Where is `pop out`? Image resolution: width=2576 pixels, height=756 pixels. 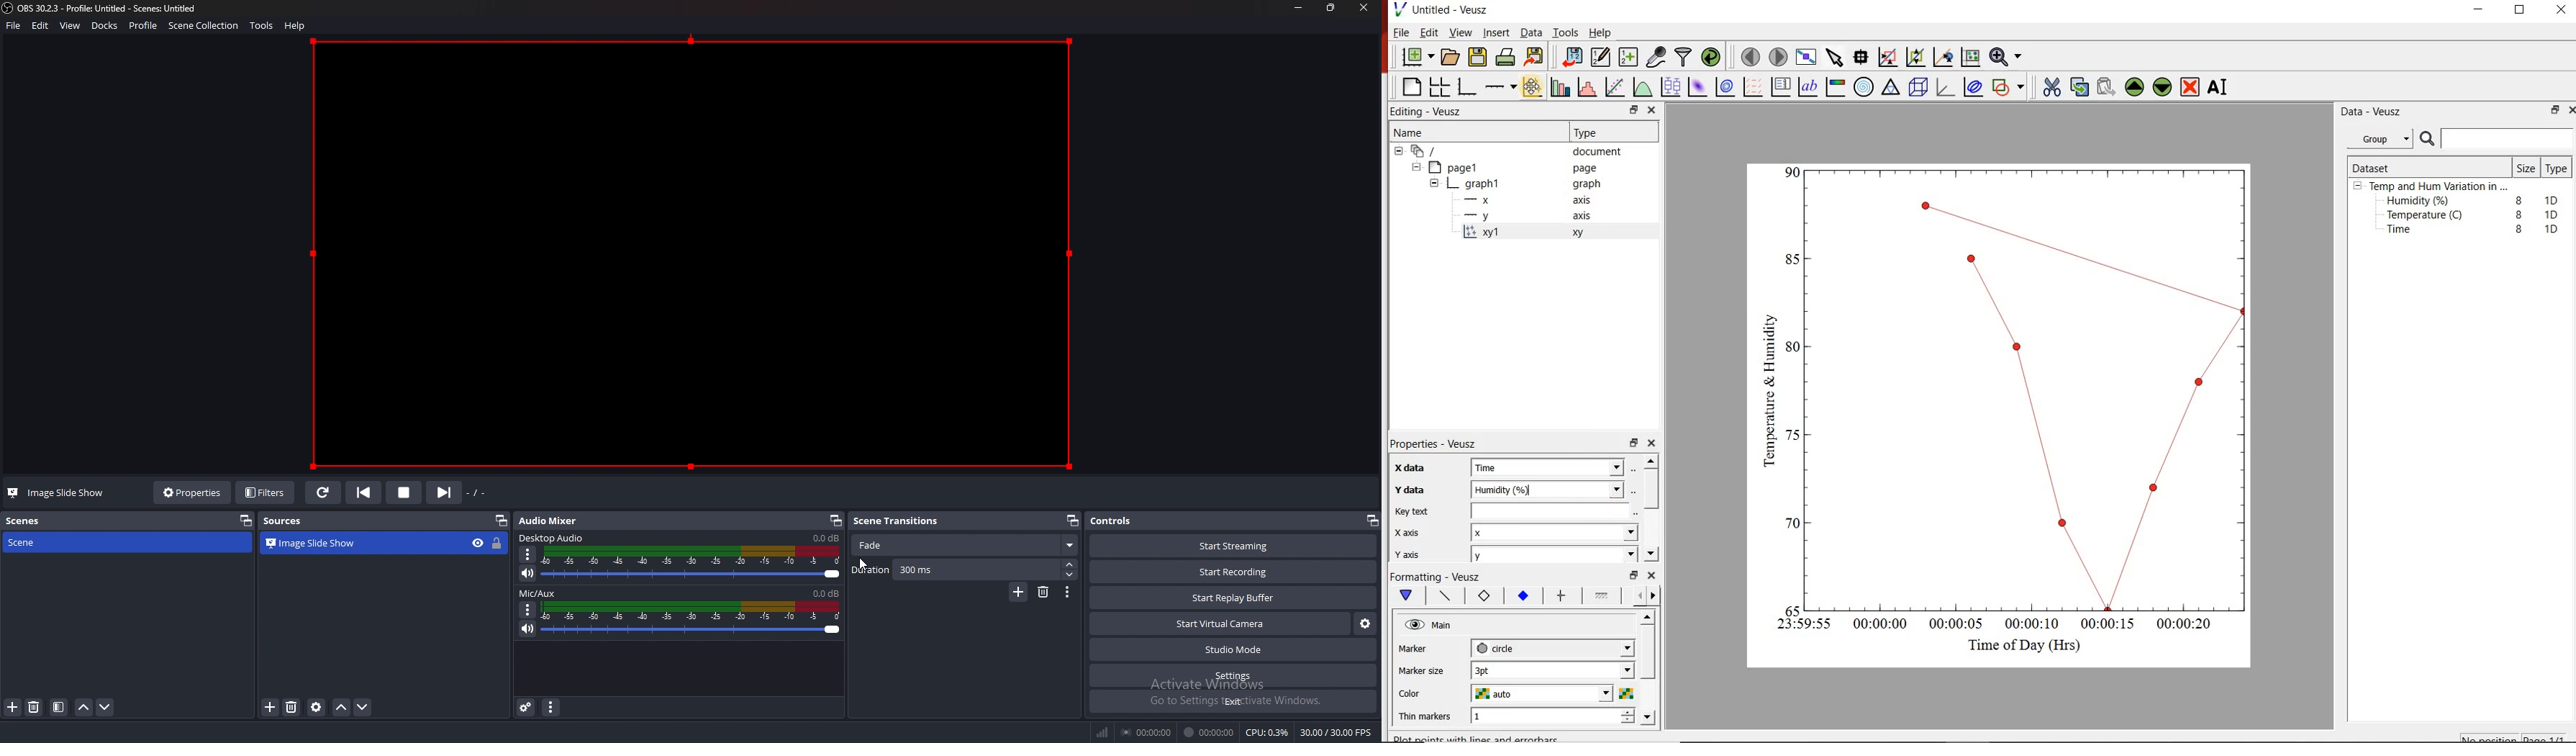 pop out is located at coordinates (1371, 521).